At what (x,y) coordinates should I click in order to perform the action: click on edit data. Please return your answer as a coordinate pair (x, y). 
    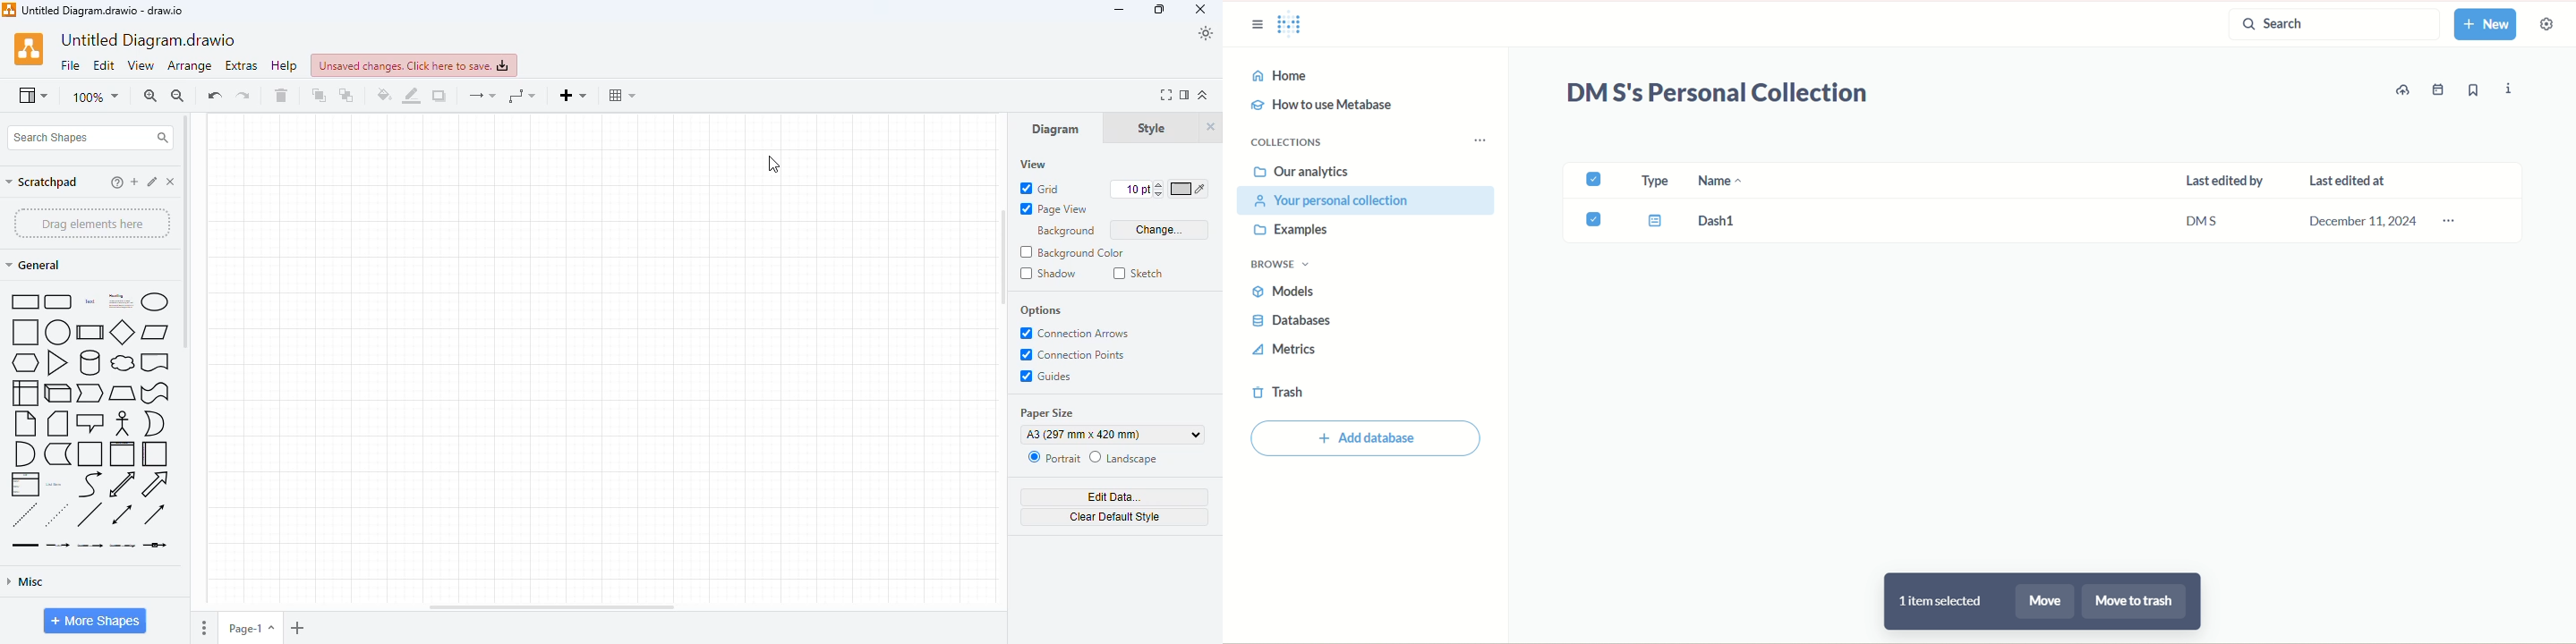
    Looking at the image, I should click on (1115, 497).